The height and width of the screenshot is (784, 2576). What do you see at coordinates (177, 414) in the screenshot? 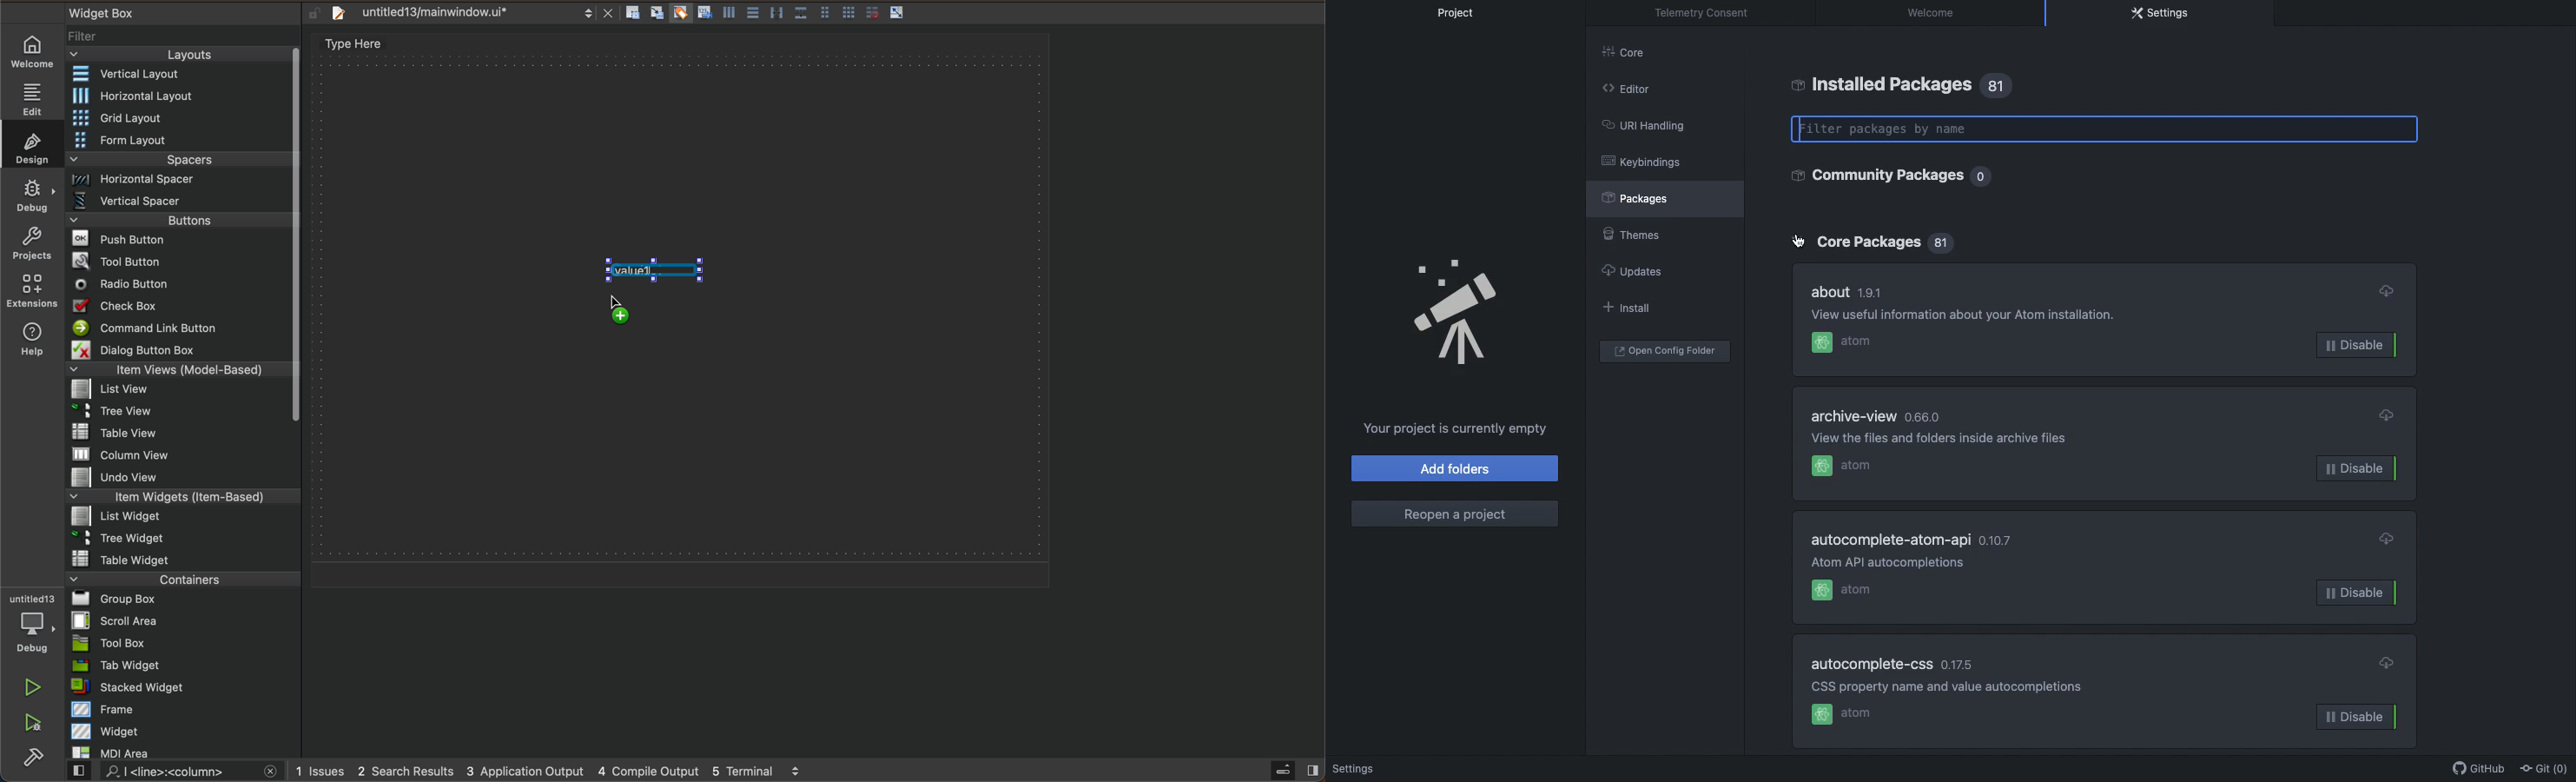
I see `` at bounding box center [177, 414].